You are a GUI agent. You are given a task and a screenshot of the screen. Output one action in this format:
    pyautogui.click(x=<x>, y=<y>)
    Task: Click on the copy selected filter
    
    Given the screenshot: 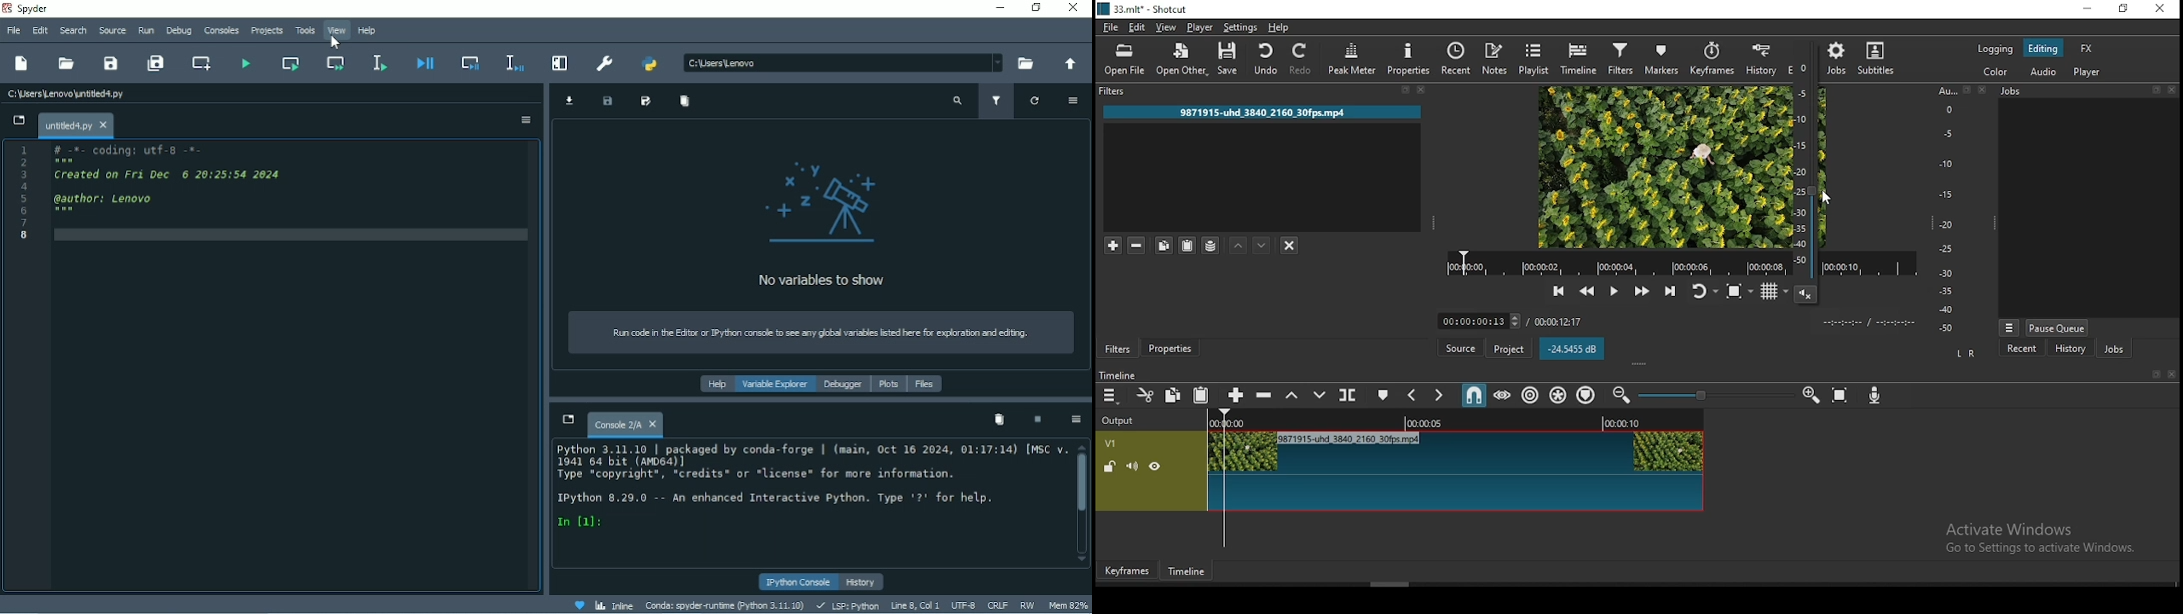 What is the action you would take?
    pyautogui.click(x=1161, y=244)
    